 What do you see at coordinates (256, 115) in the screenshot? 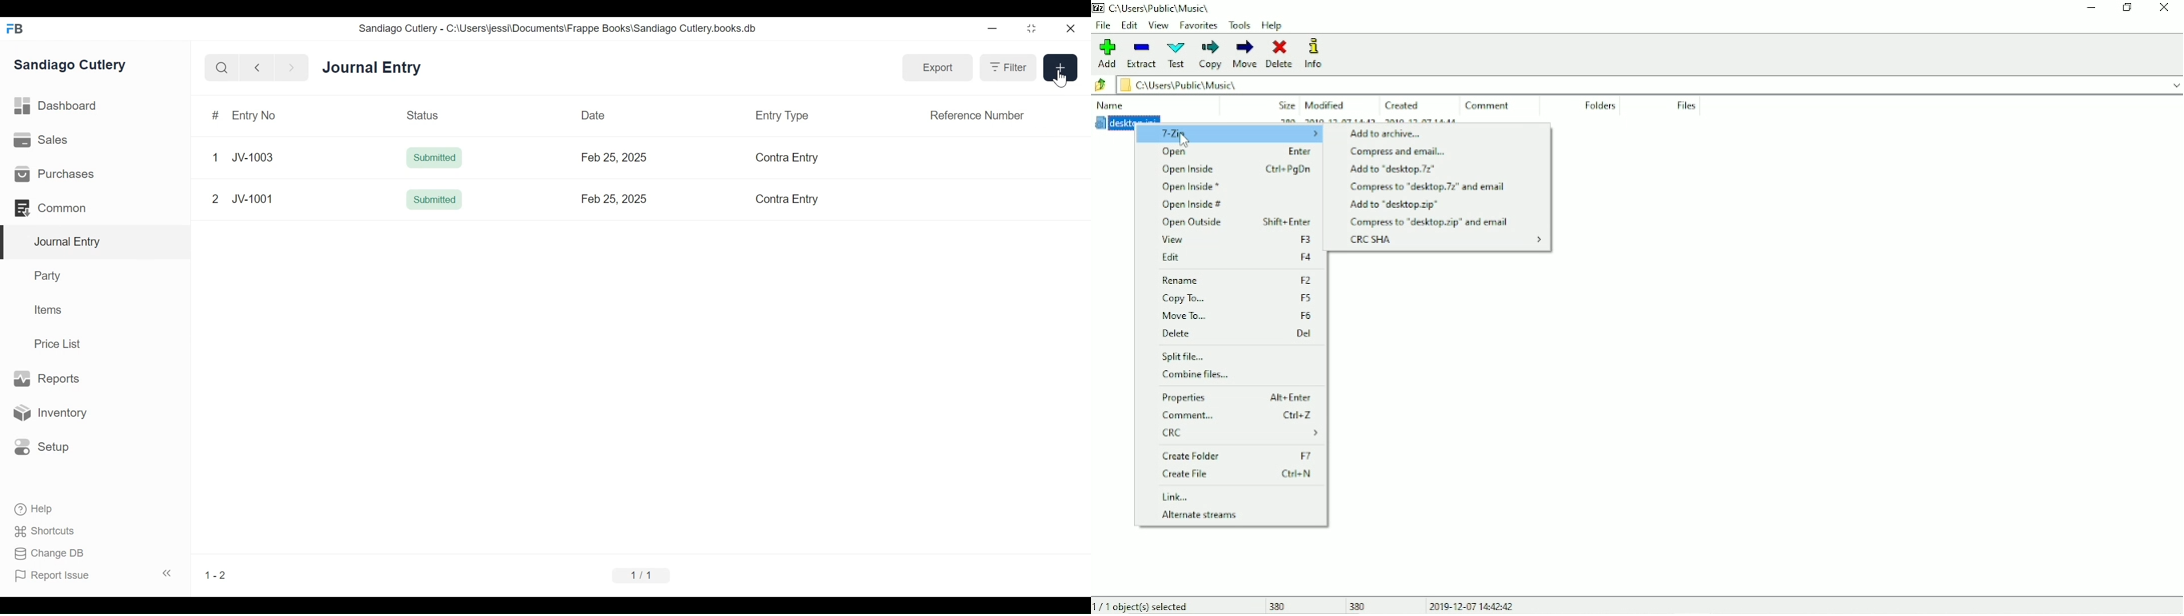
I see `Entry No` at bounding box center [256, 115].